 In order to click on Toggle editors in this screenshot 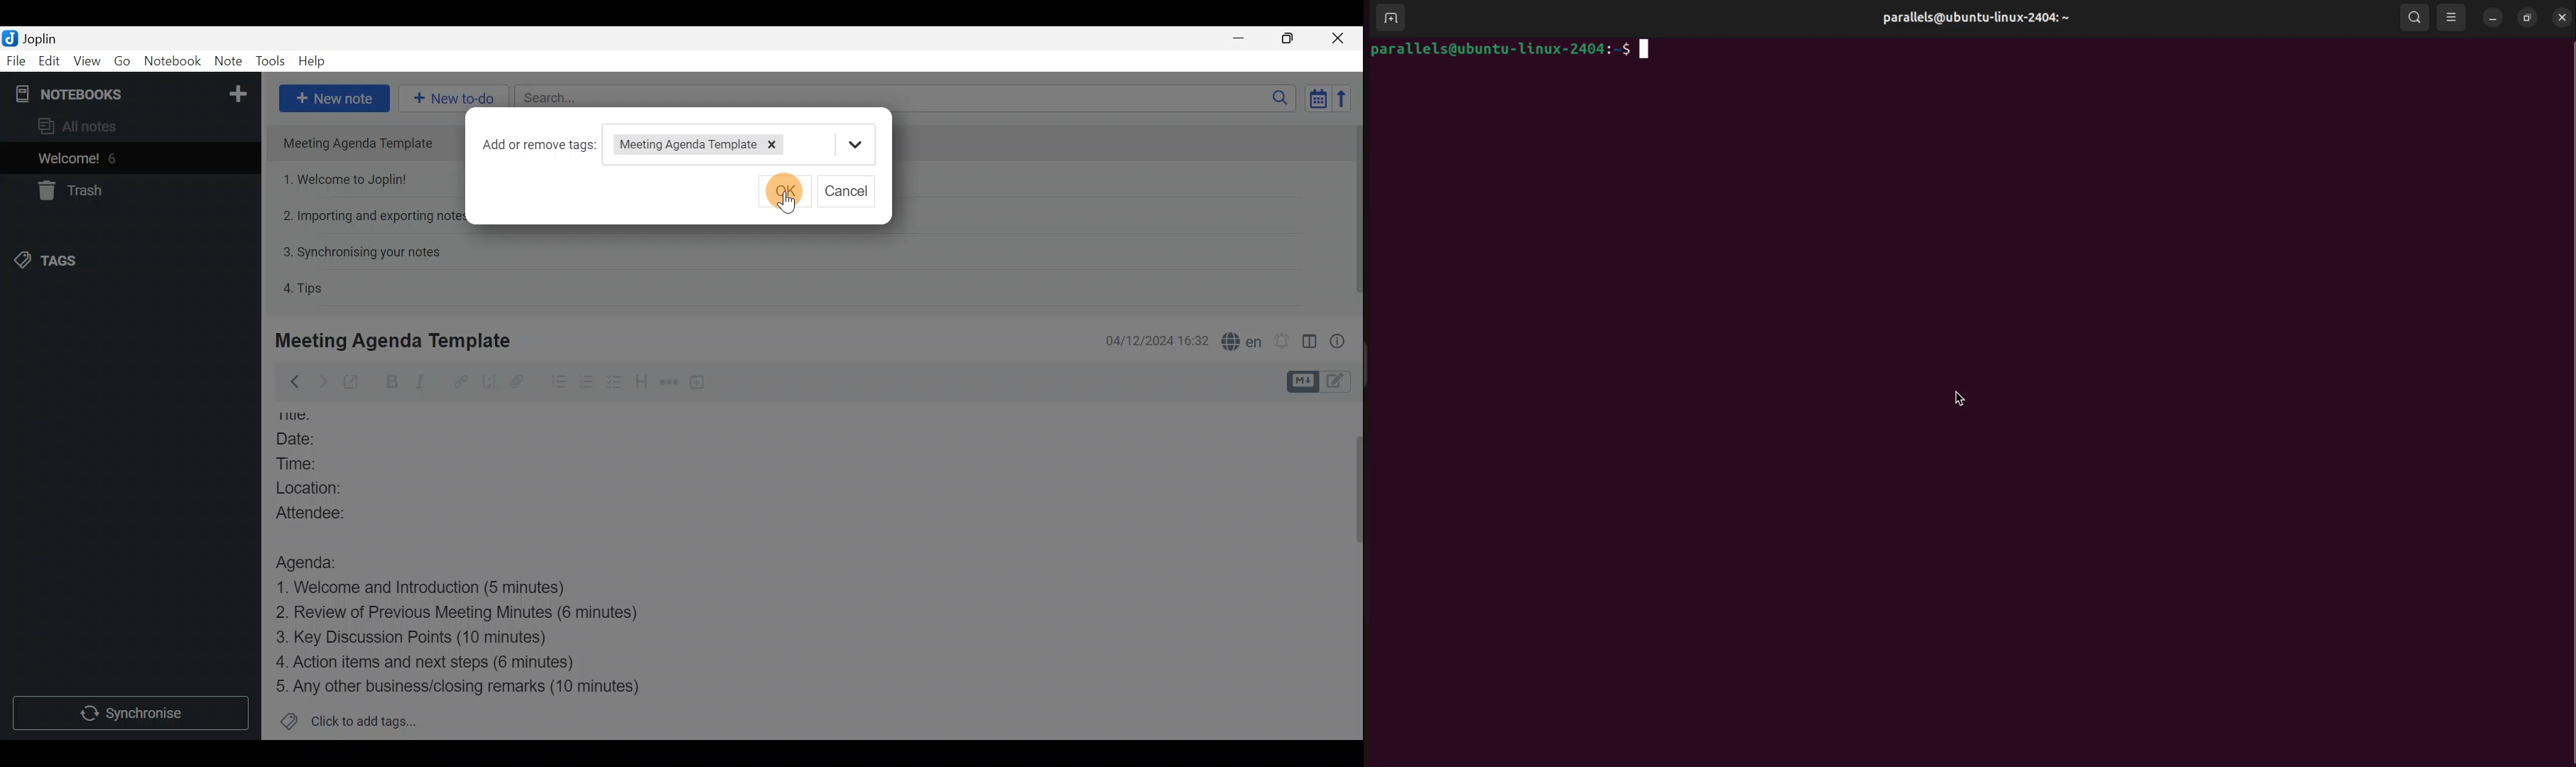, I will do `click(1339, 383)`.